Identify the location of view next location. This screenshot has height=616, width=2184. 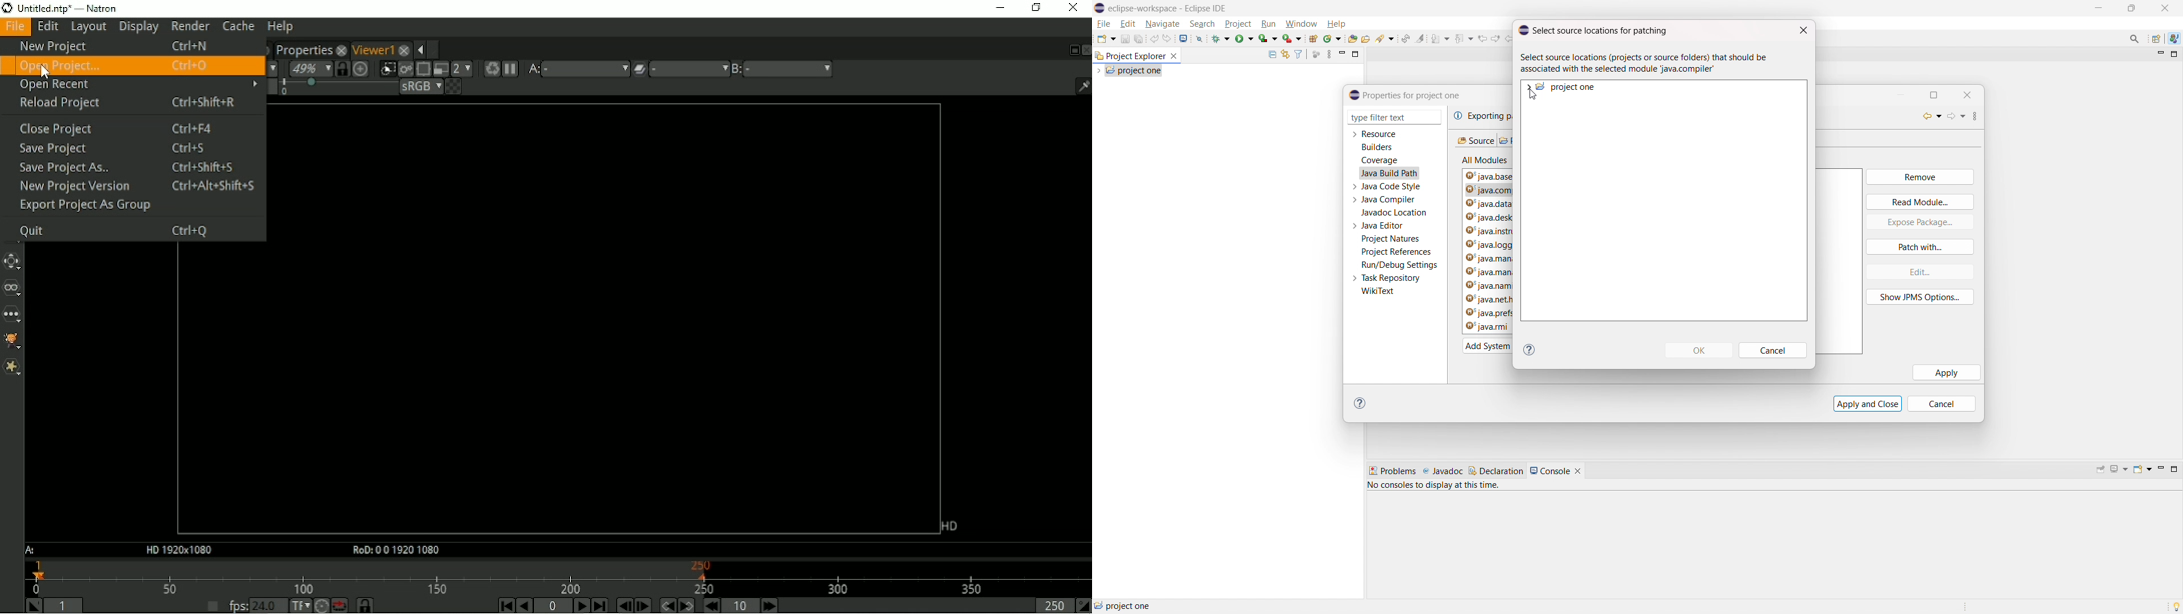
(1496, 37).